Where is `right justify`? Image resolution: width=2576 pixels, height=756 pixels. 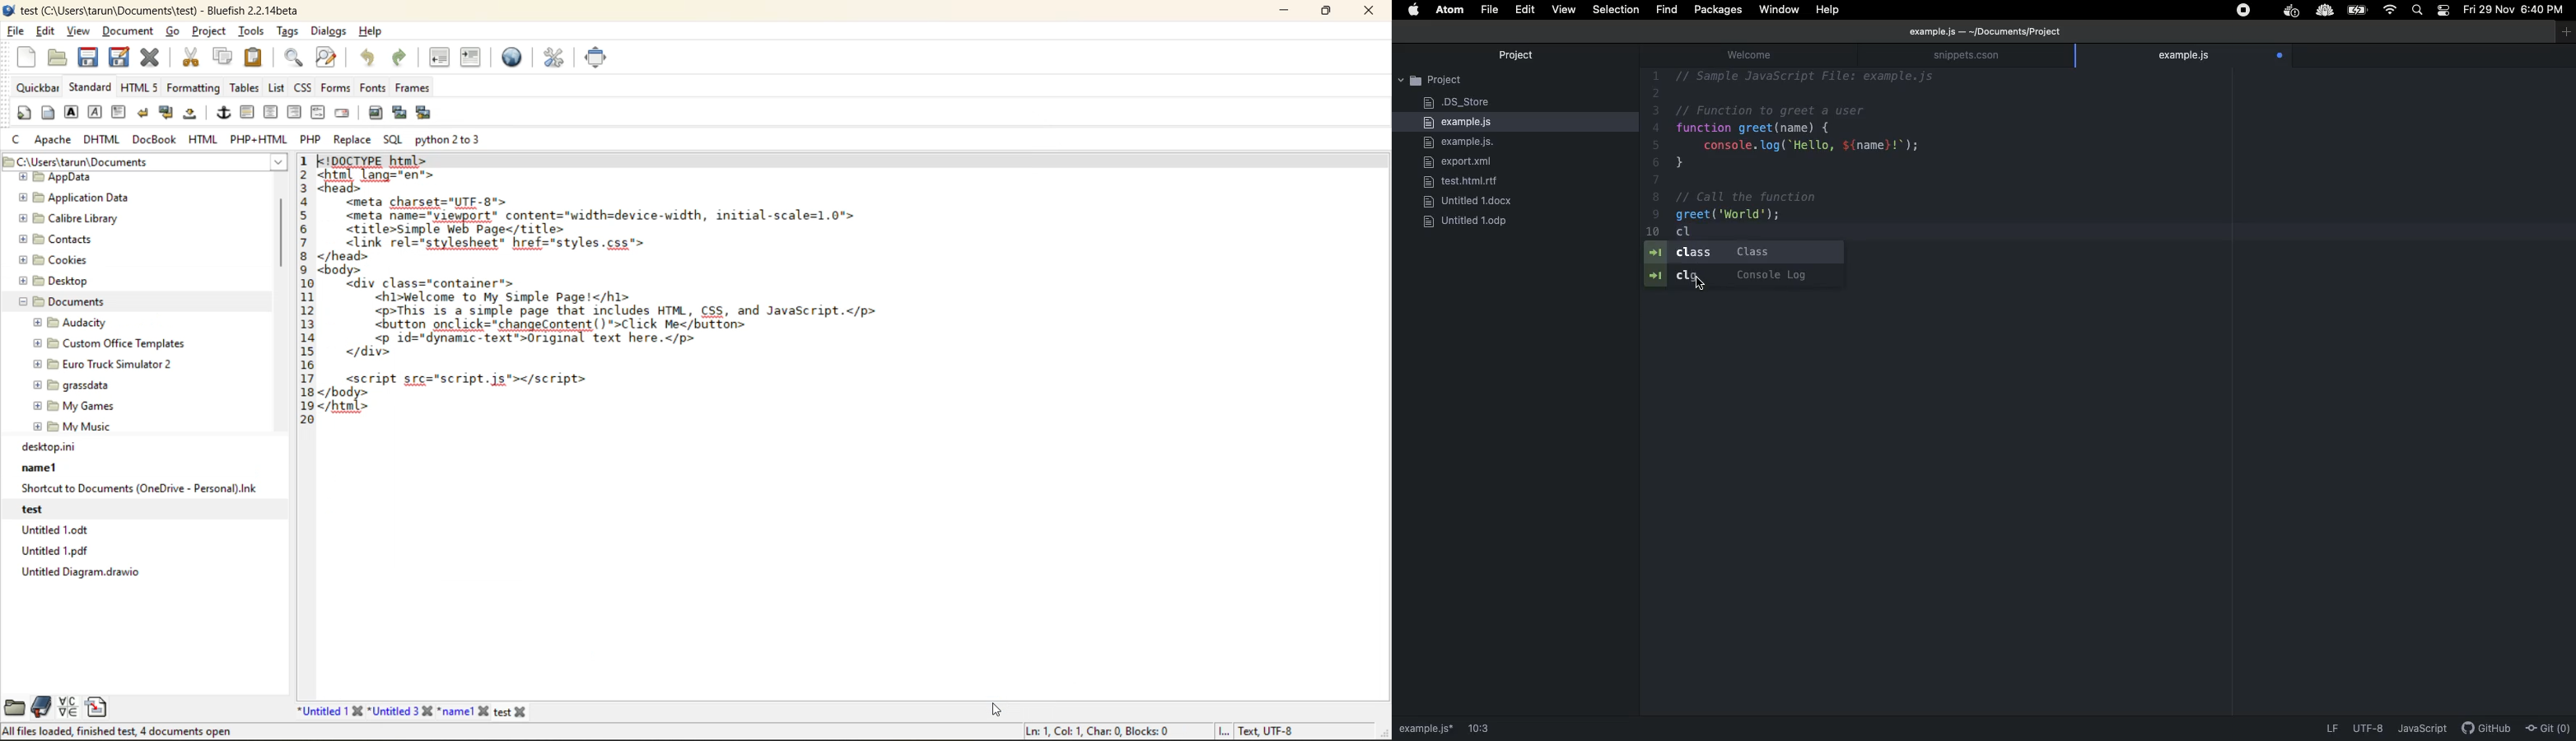
right justify is located at coordinates (294, 112).